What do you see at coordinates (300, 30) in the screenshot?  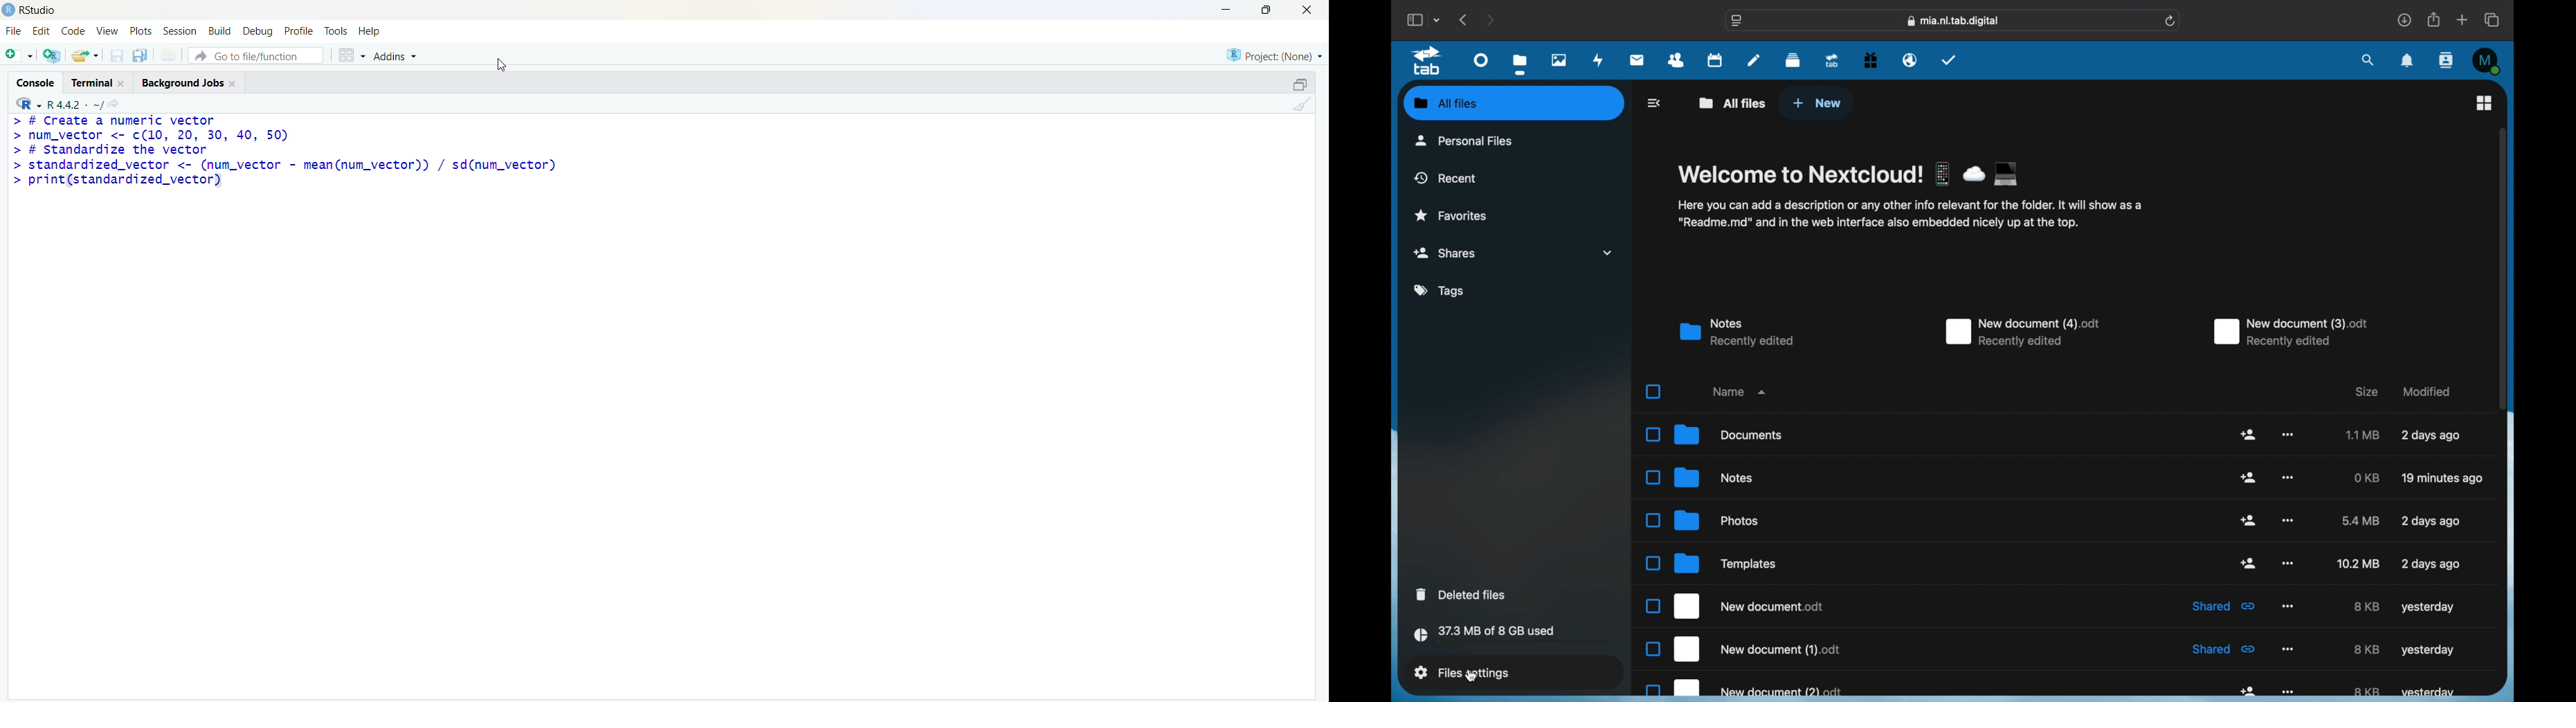 I see `profile` at bounding box center [300, 30].